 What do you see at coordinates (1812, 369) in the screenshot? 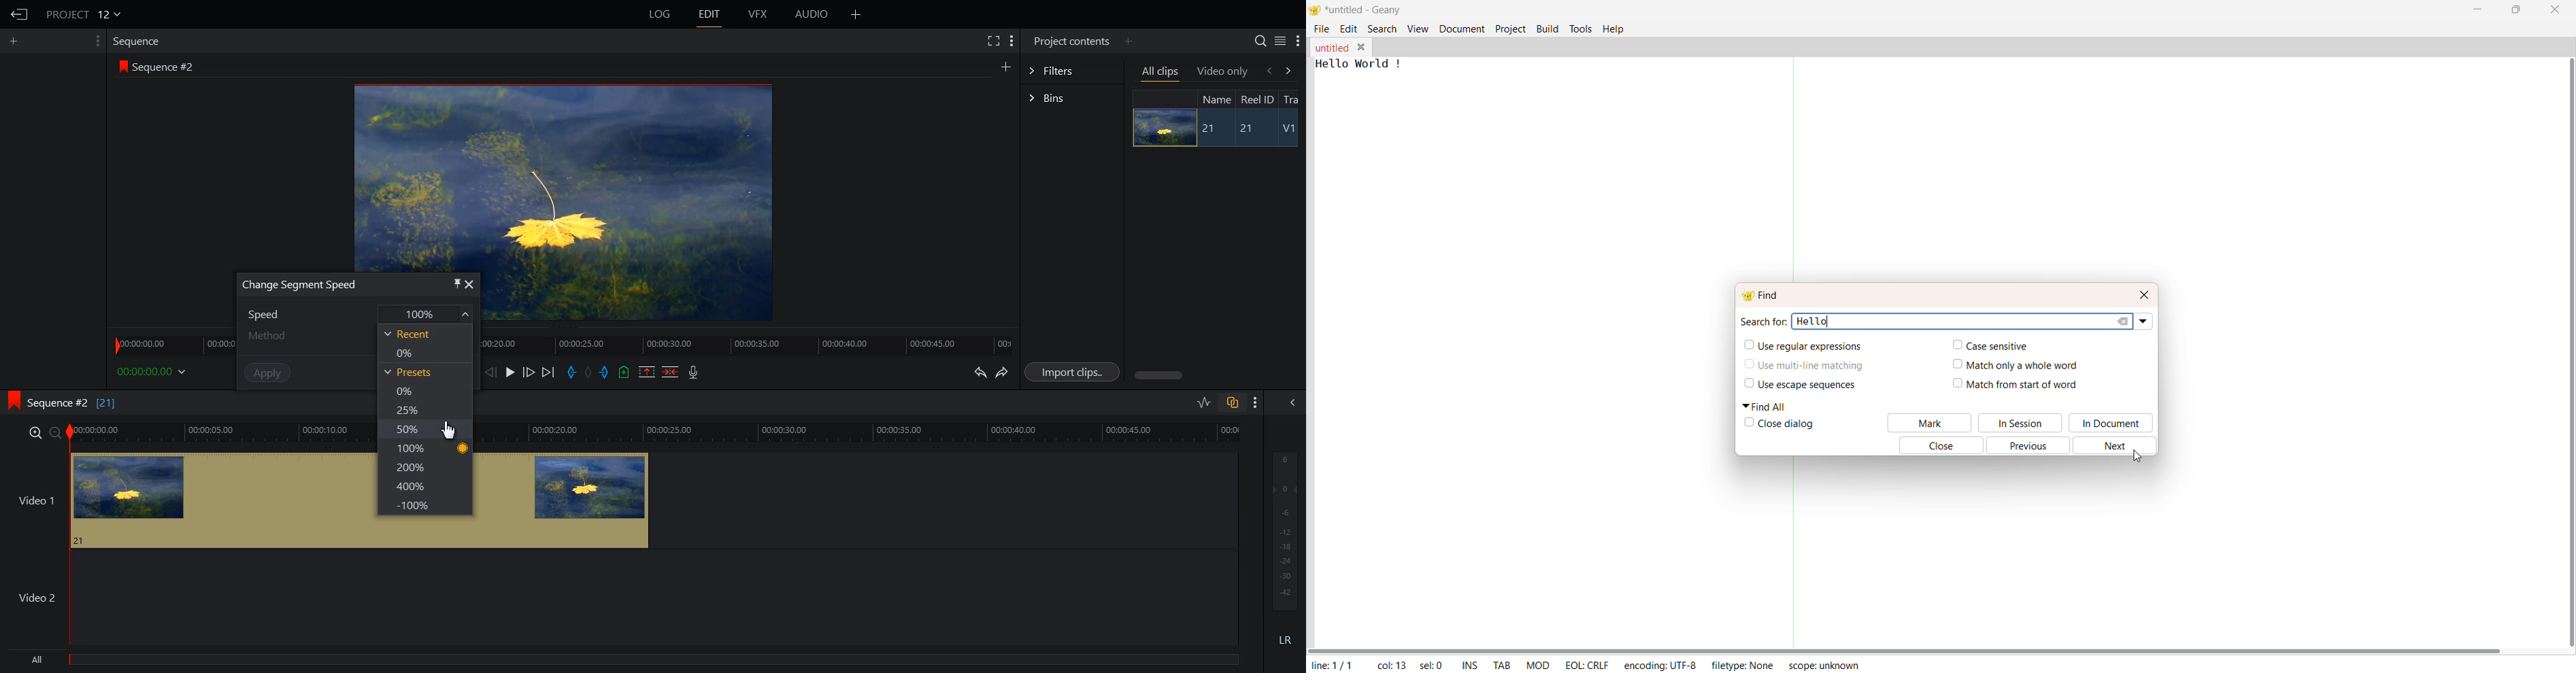
I see `Use Multi Line Matching` at bounding box center [1812, 369].